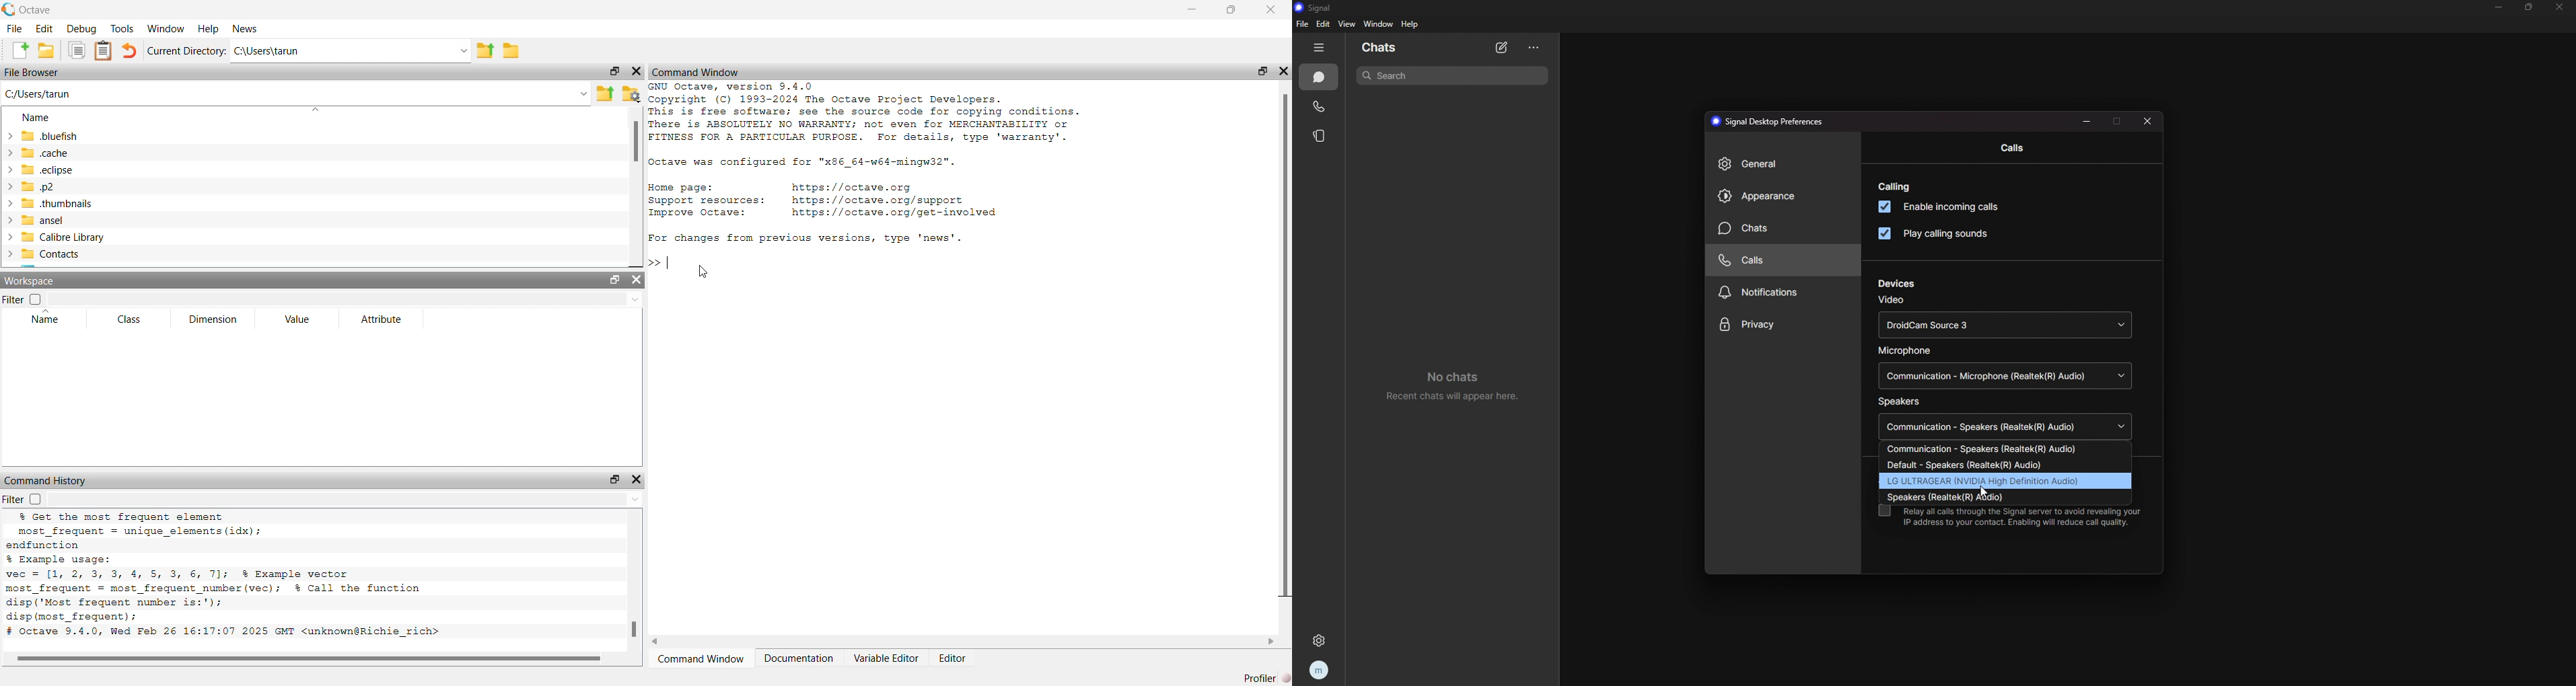  What do you see at coordinates (1321, 136) in the screenshot?
I see `stories` at bounding box center [1321, 136].